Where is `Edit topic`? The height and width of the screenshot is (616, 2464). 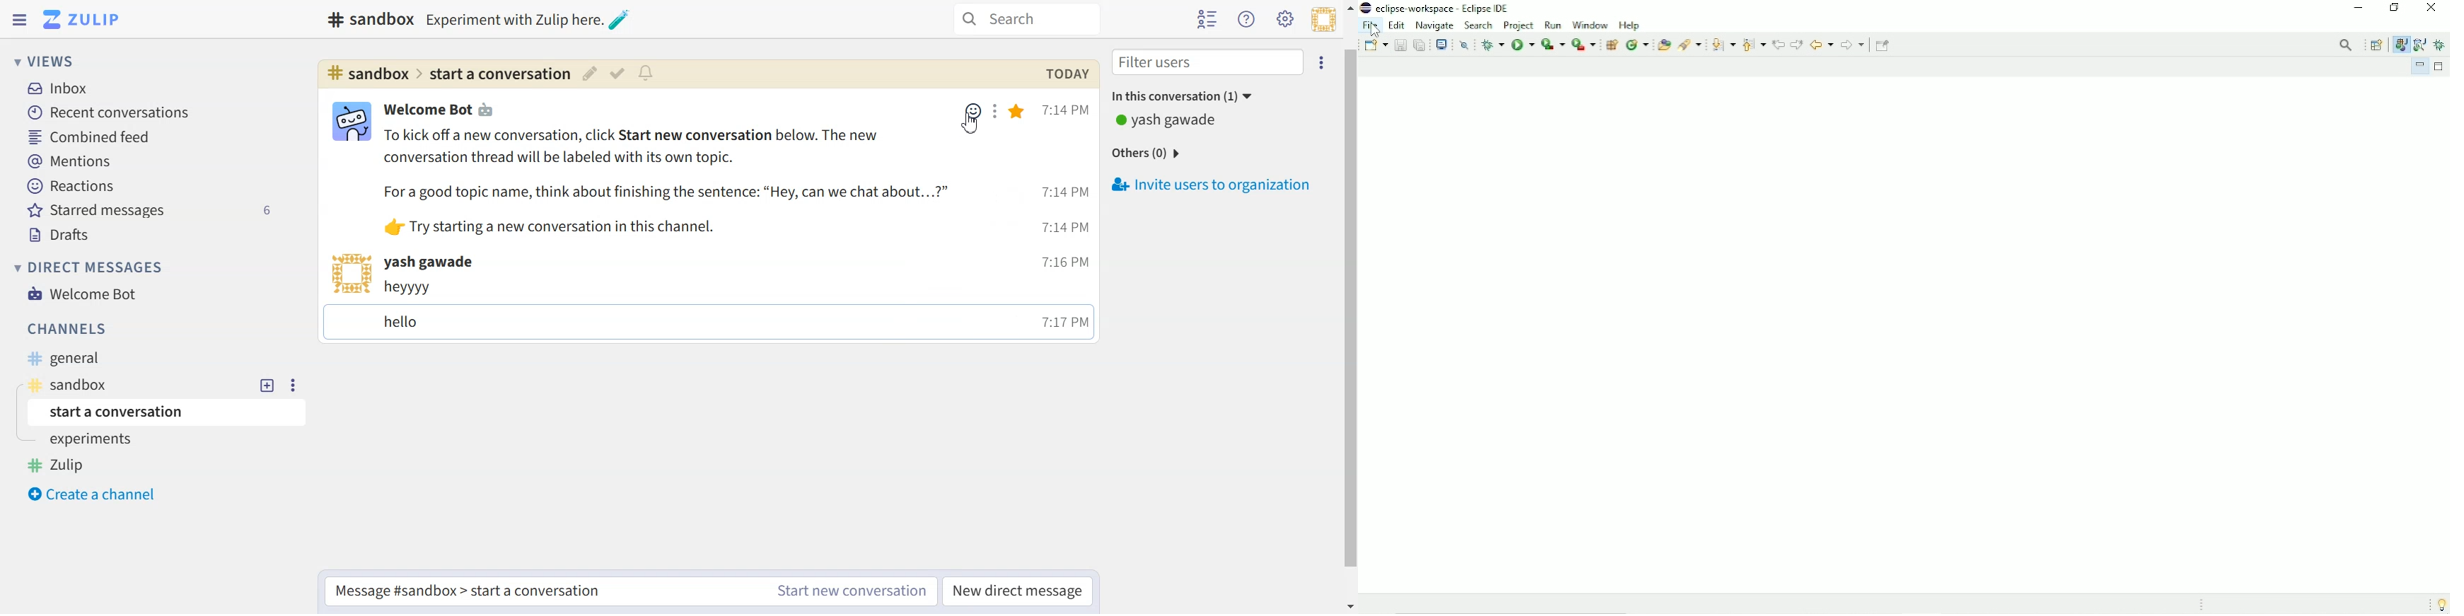 Edit topic is located at coordinates (589, 73).